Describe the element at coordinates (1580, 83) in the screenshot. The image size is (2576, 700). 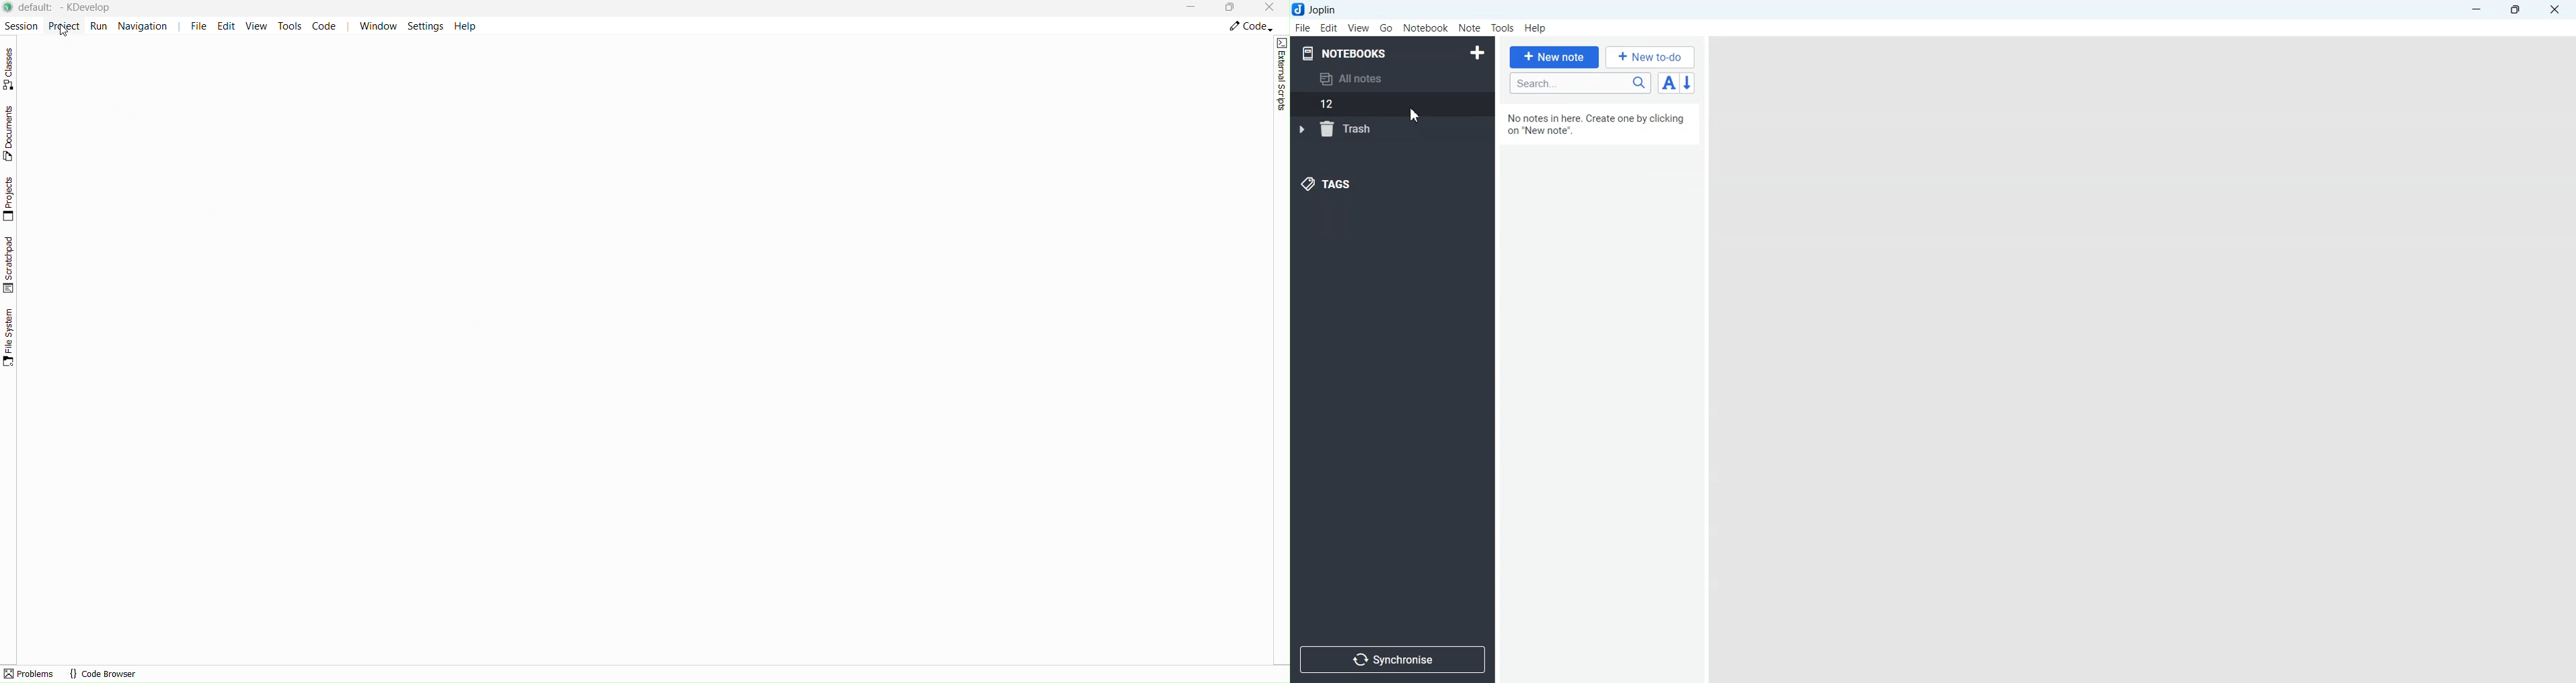
I see `Search bar` at that location.